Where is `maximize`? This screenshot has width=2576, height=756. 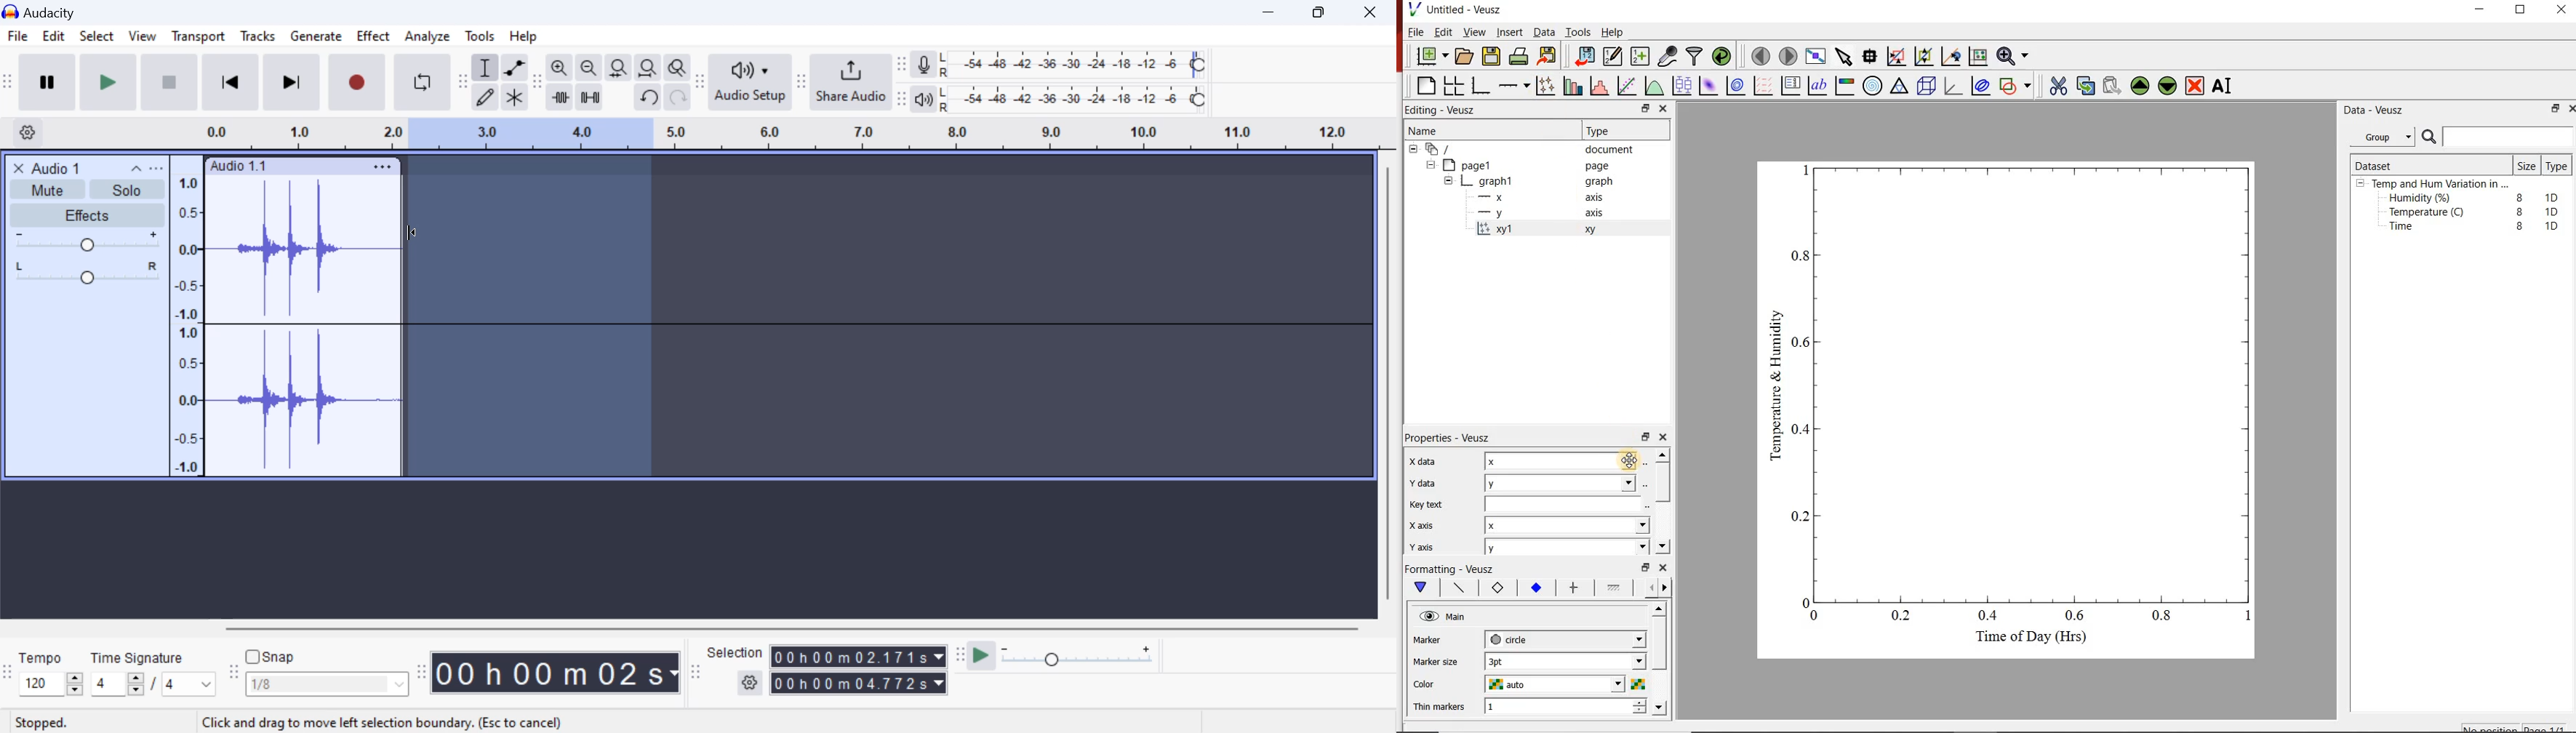
maximize is located at coordinates (2528, 10).